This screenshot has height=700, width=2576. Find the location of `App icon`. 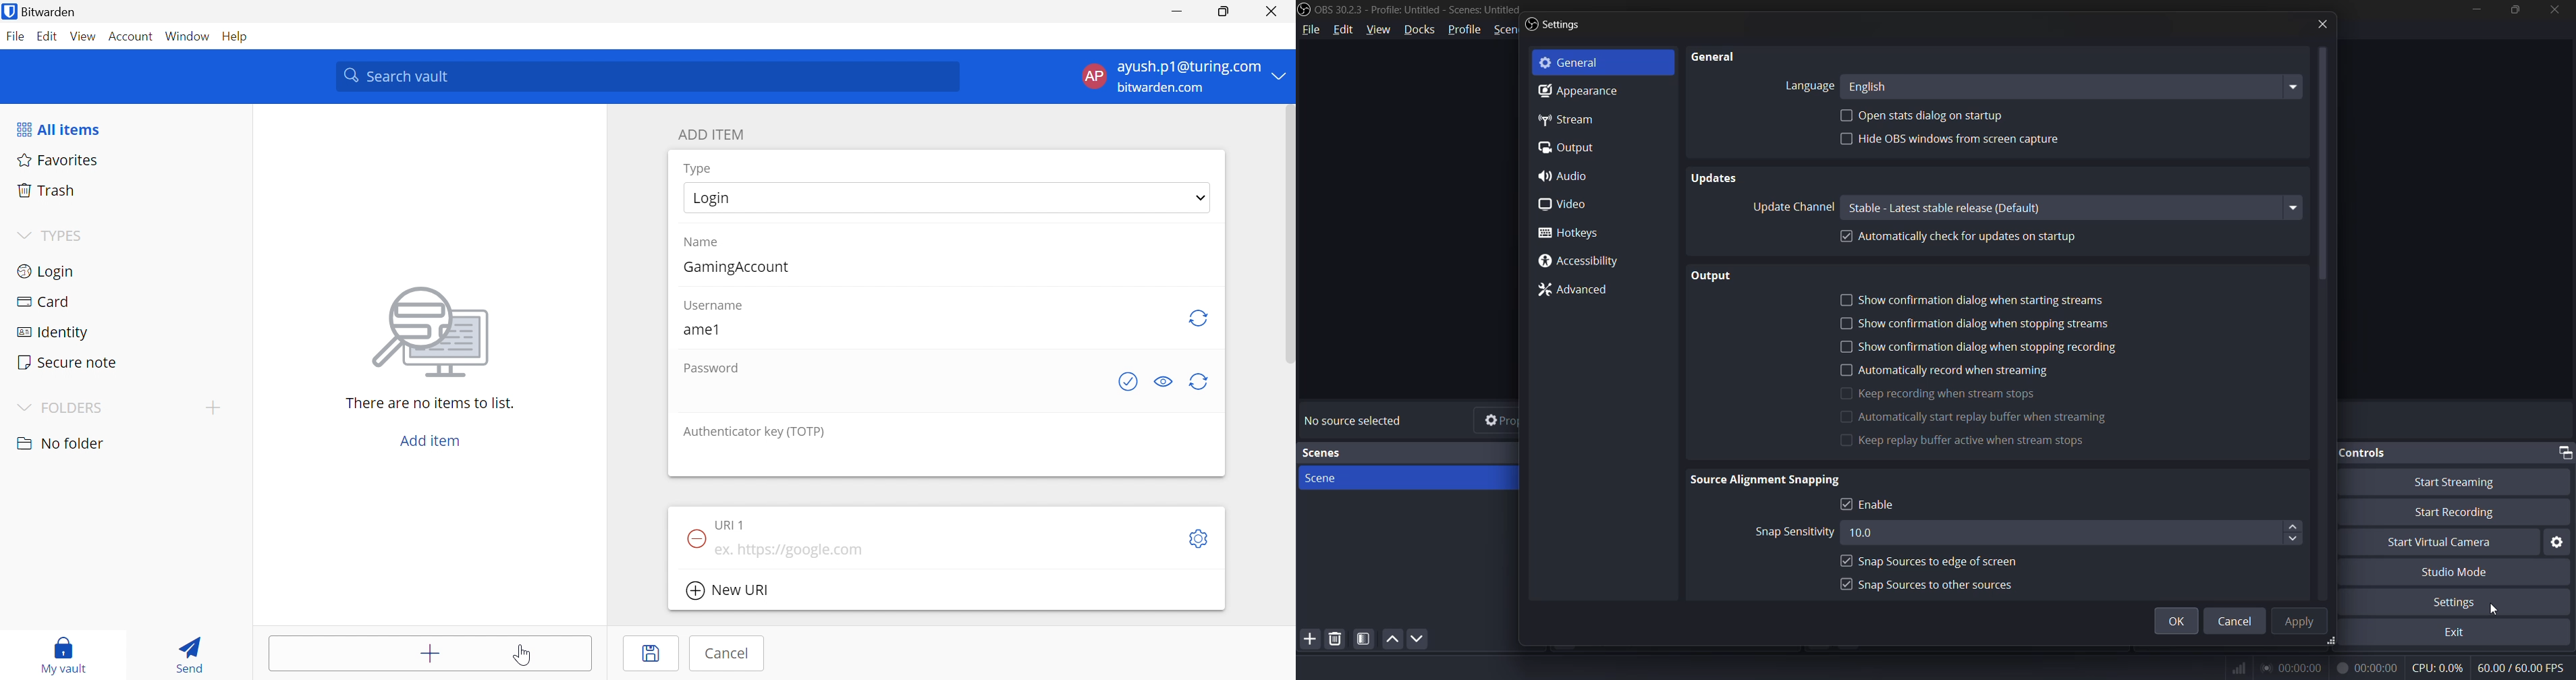

App icon is located at coordinates (1304, 10).